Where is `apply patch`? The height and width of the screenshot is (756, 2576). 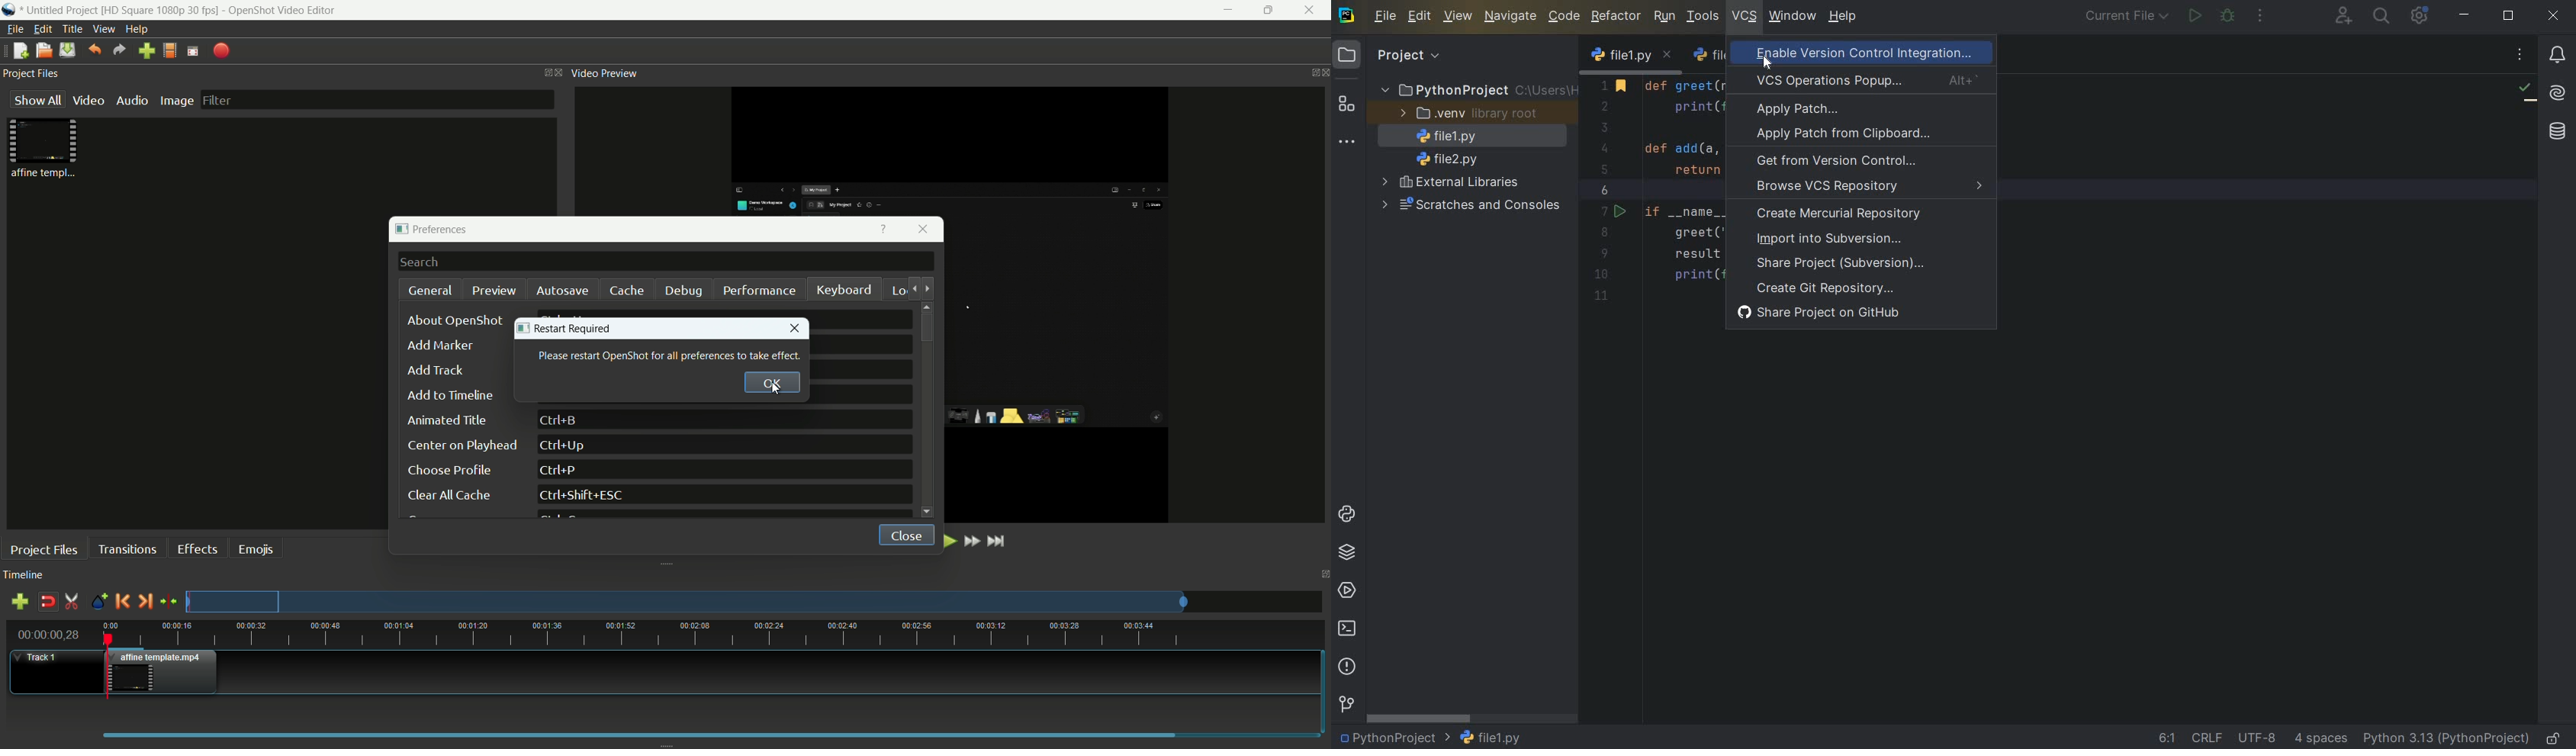
apply patch is located at coordinates (1836, 110).